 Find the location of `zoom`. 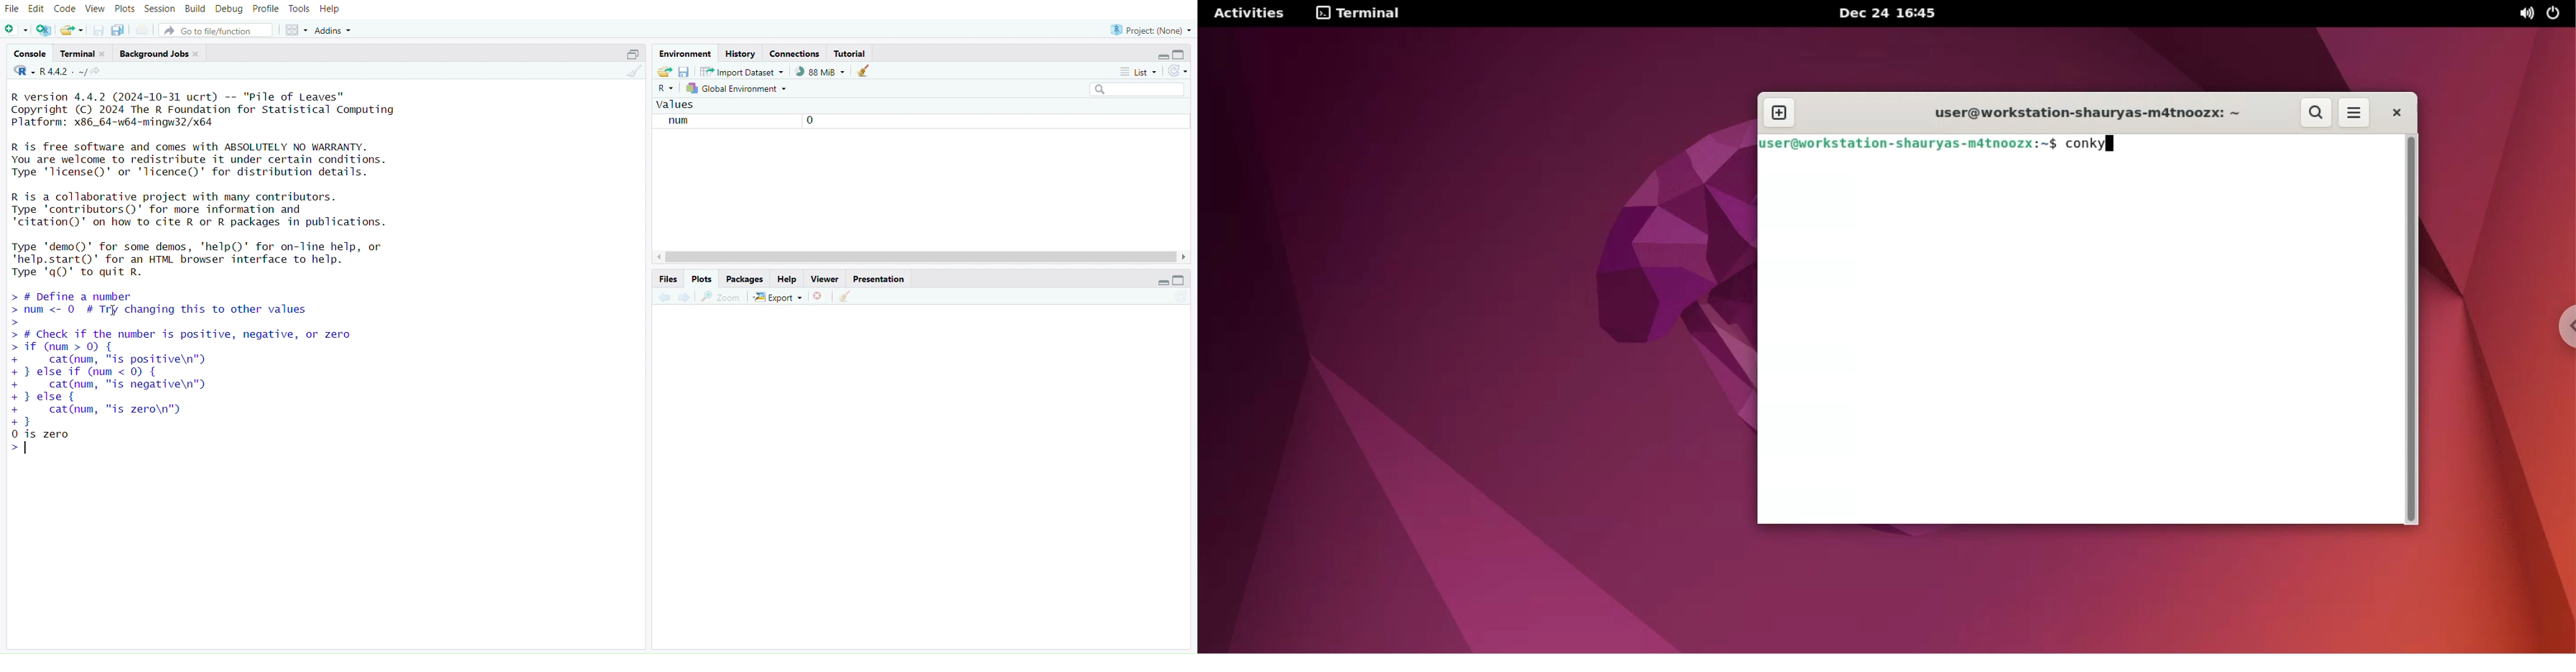

zoom is located at coordinates (721, 297).